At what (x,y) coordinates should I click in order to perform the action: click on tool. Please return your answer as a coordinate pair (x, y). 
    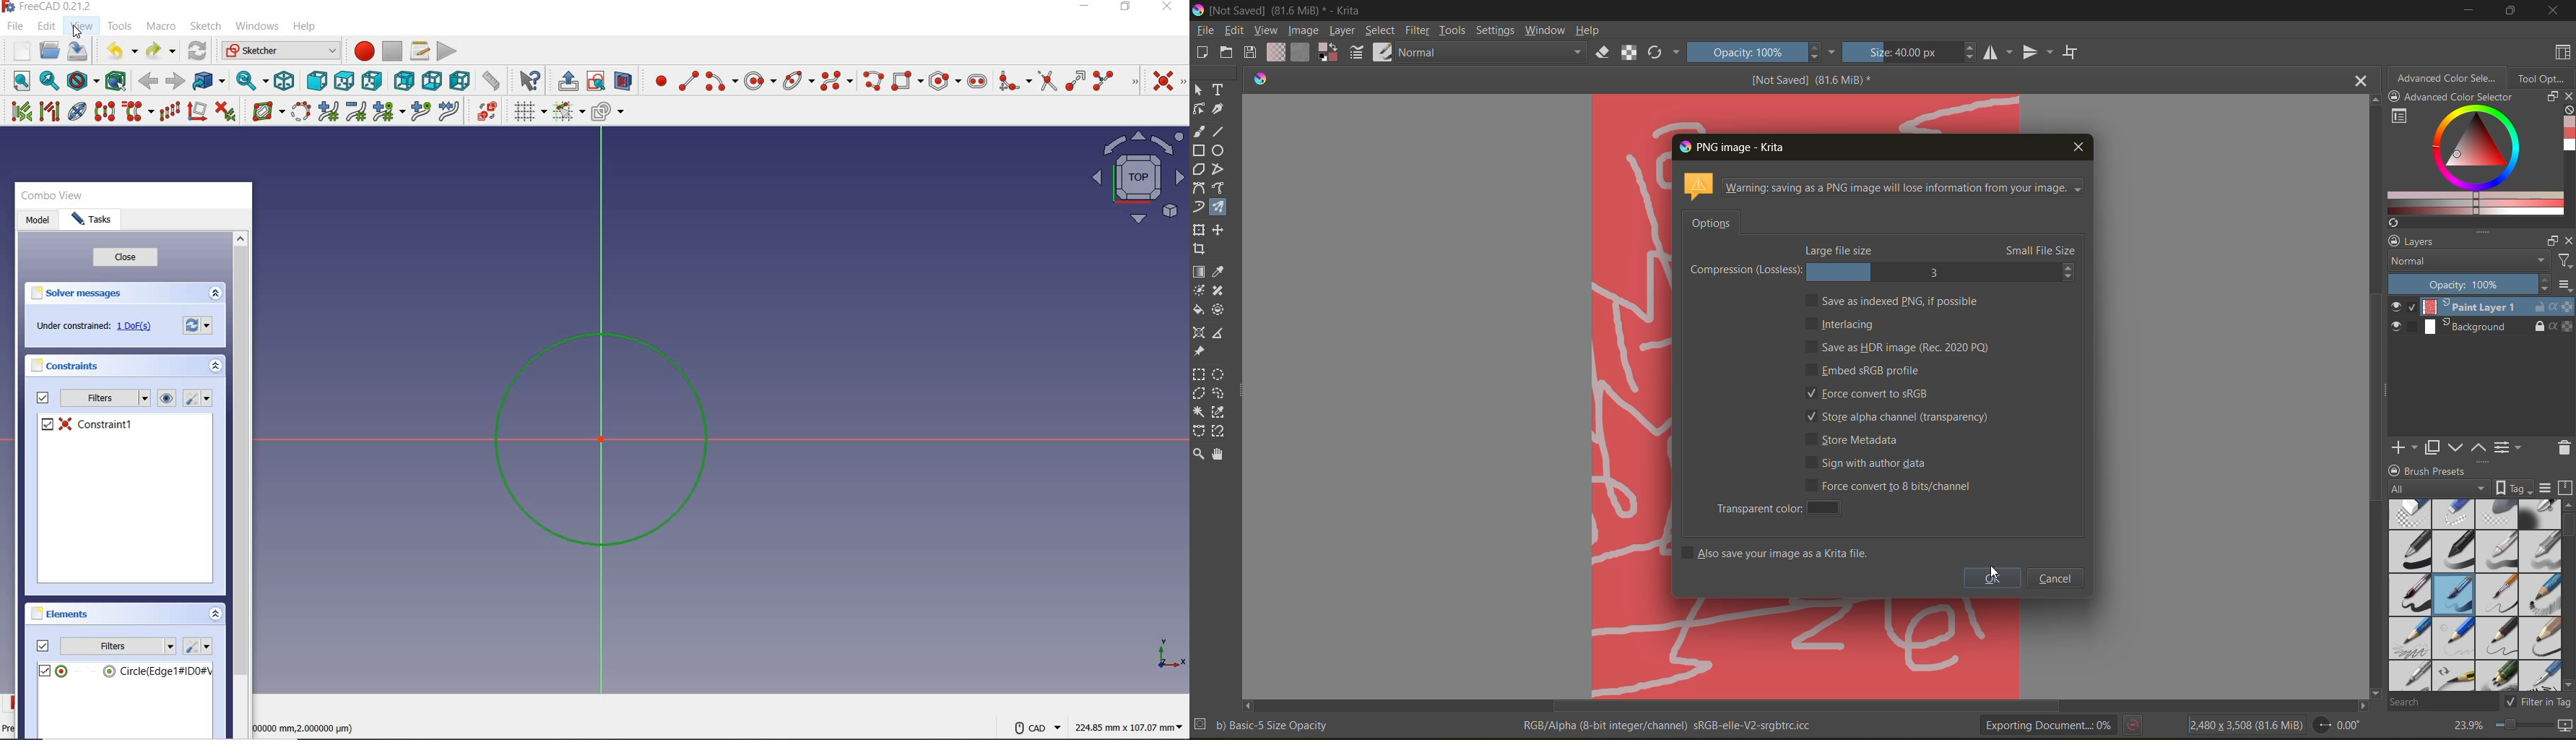
    Looking at the image, I should click on (1218, 413).